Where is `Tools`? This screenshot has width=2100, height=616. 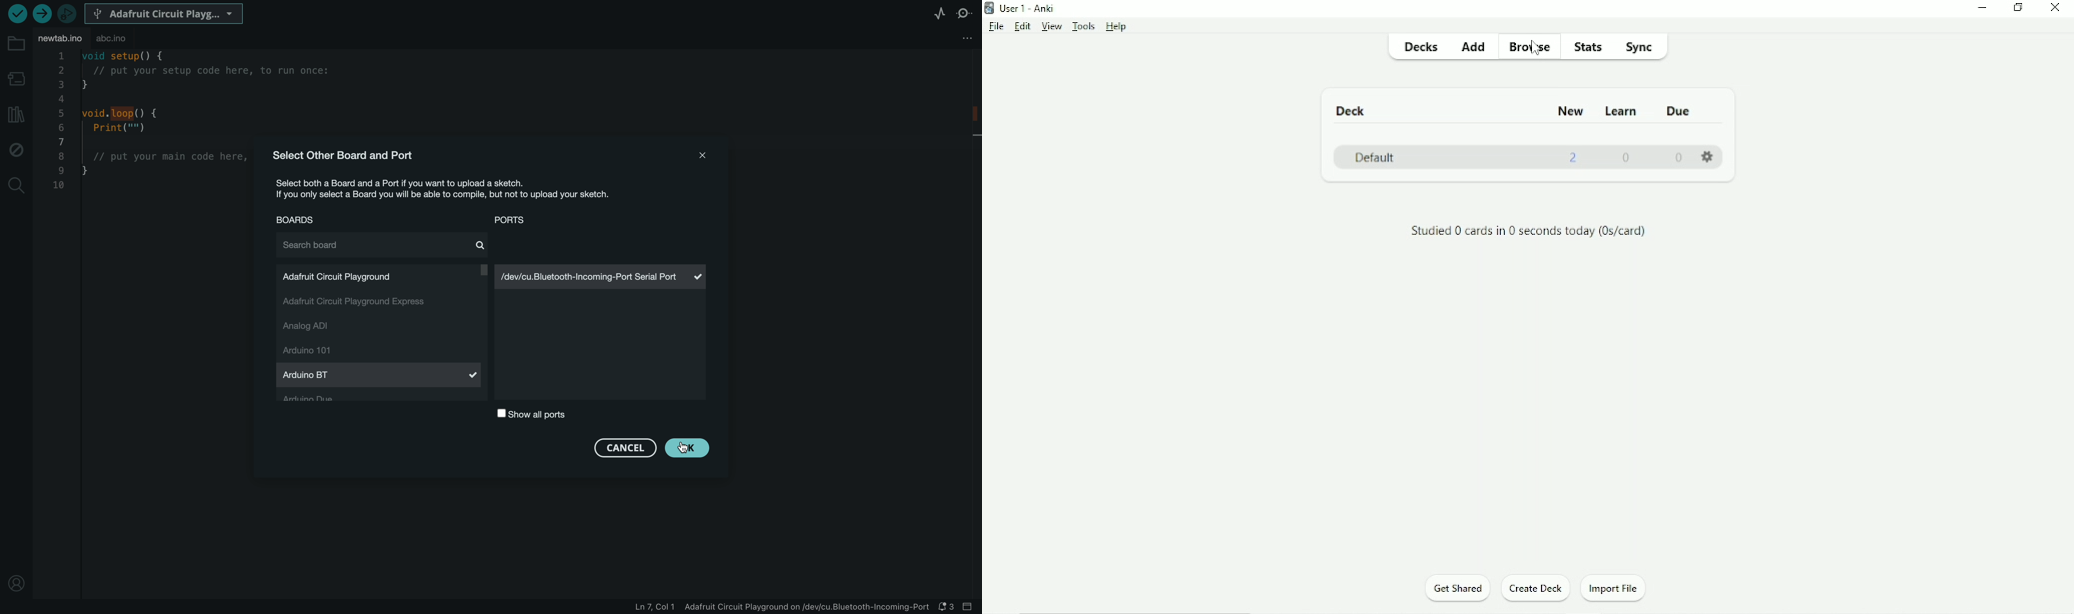
Tools is located at coordinates (1085, 27).